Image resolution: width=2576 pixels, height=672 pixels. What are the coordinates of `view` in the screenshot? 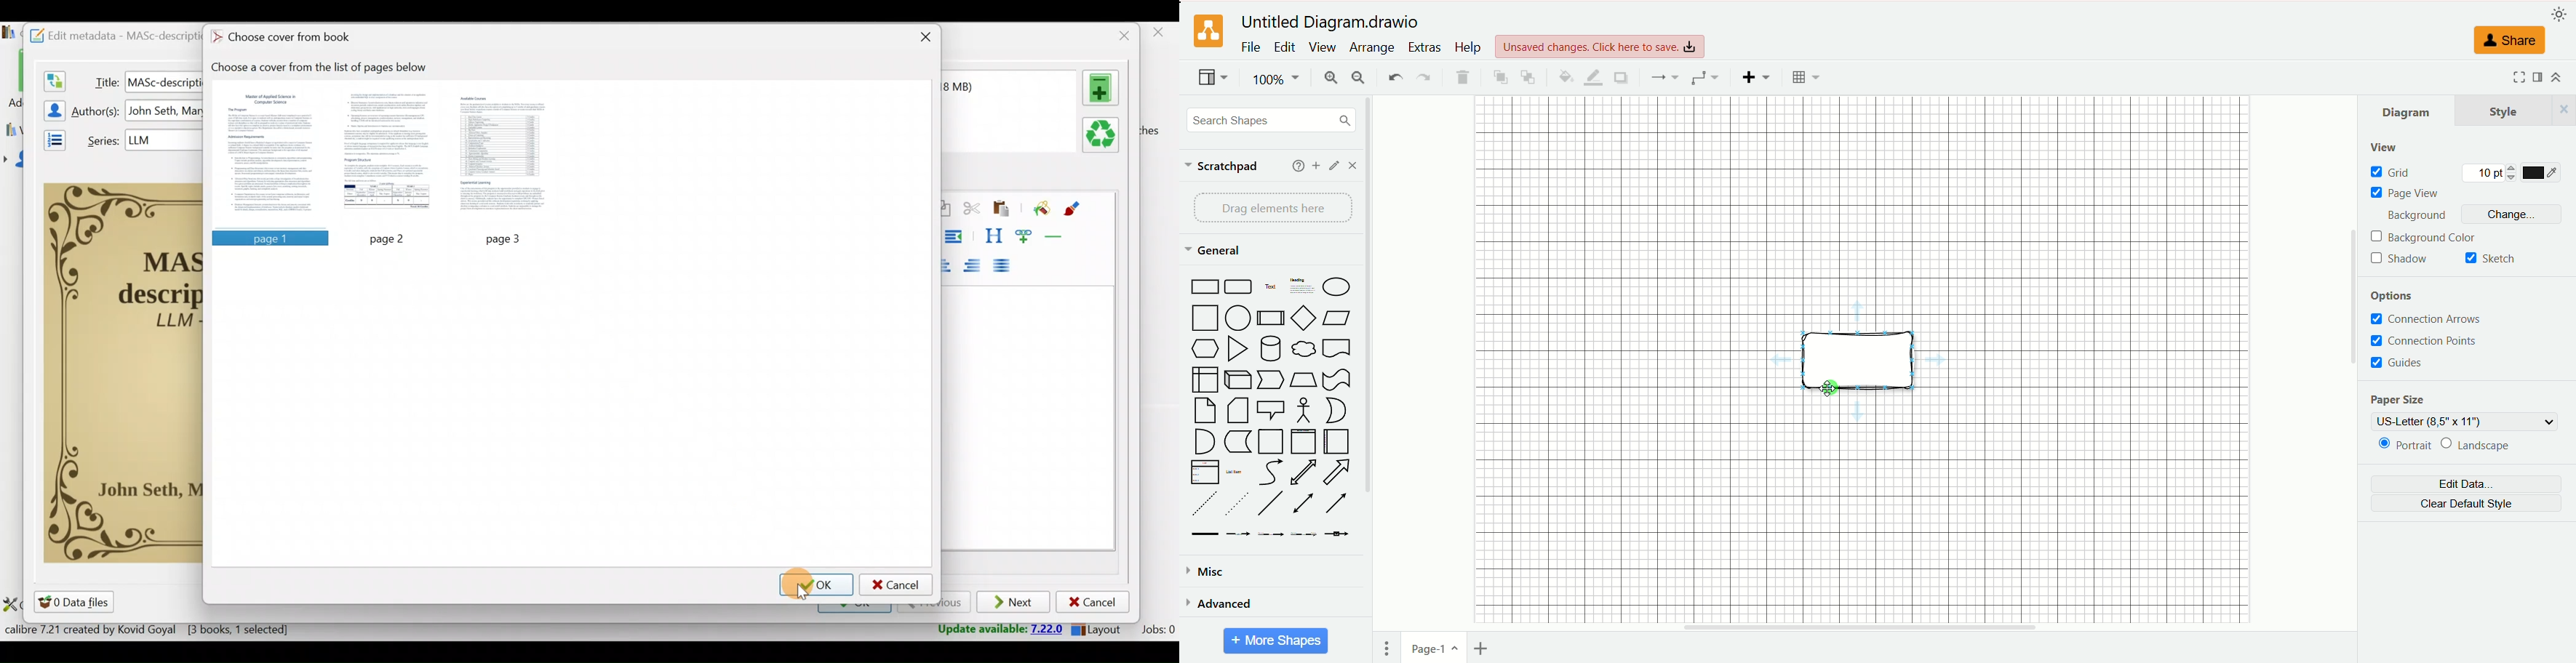 It's located at (2382, 147).